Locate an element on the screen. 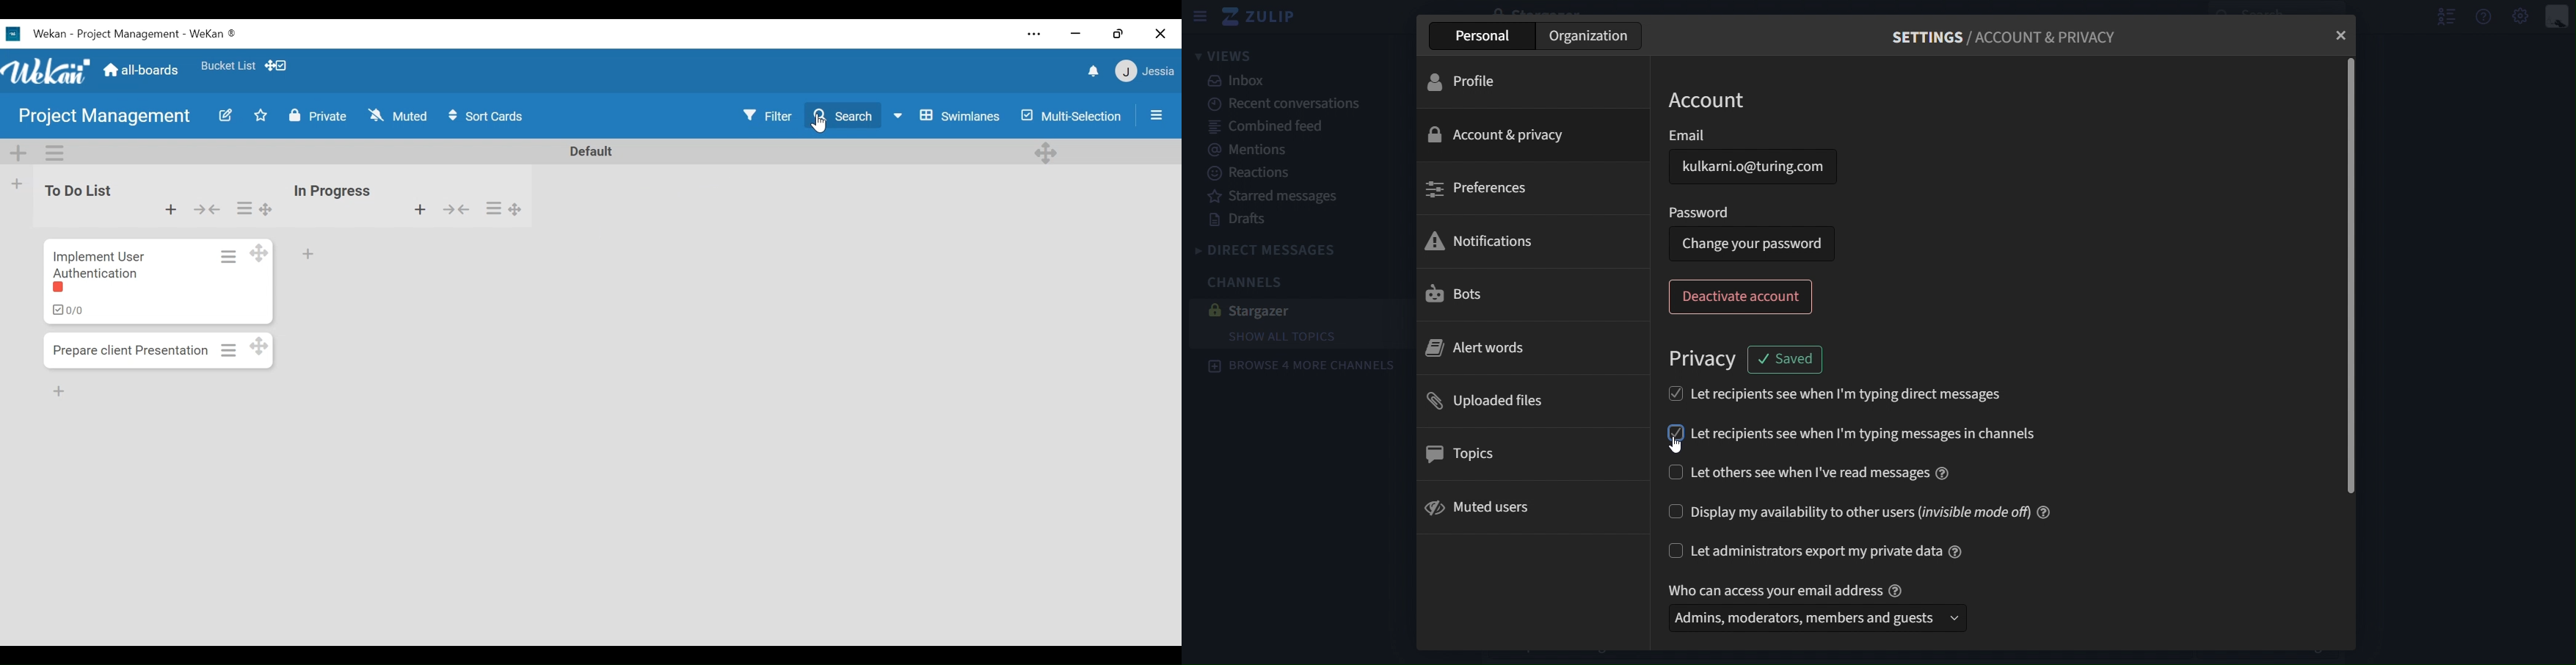 The image size is (2576, 672). wekan -project management- wekan is located at coordinates (150, 33).